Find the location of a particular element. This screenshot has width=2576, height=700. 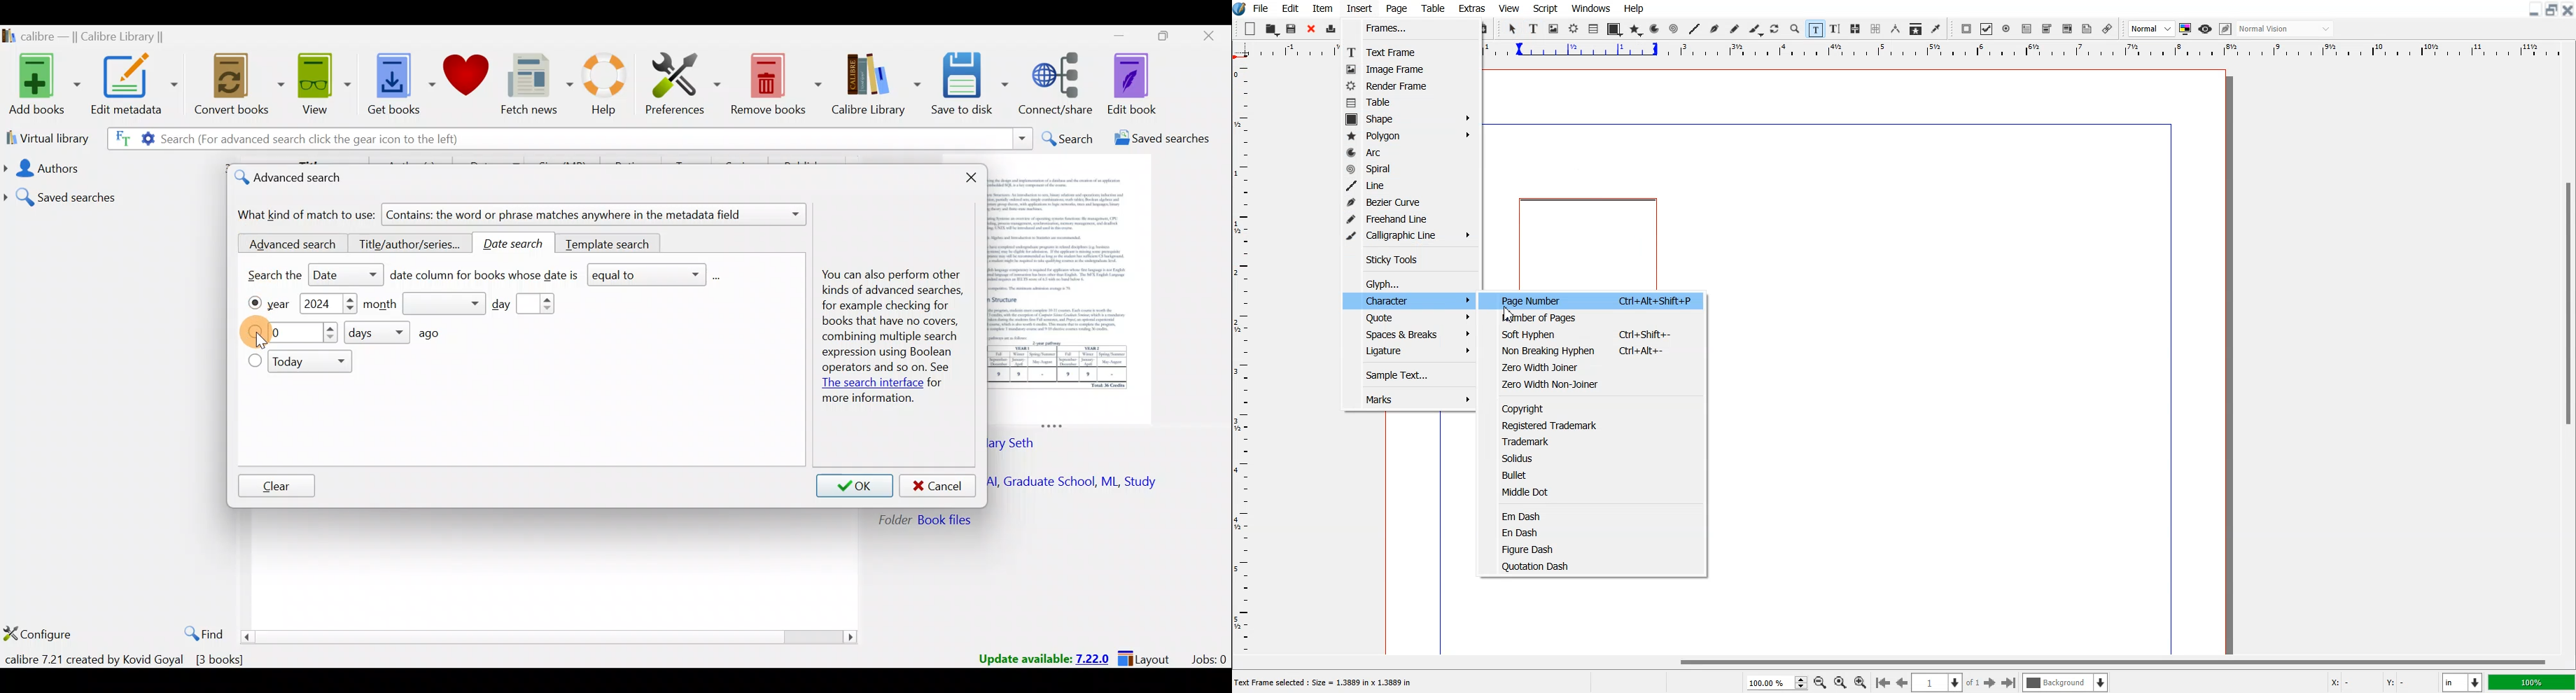

PDF Check Box is located at coordinates (1987, 29).